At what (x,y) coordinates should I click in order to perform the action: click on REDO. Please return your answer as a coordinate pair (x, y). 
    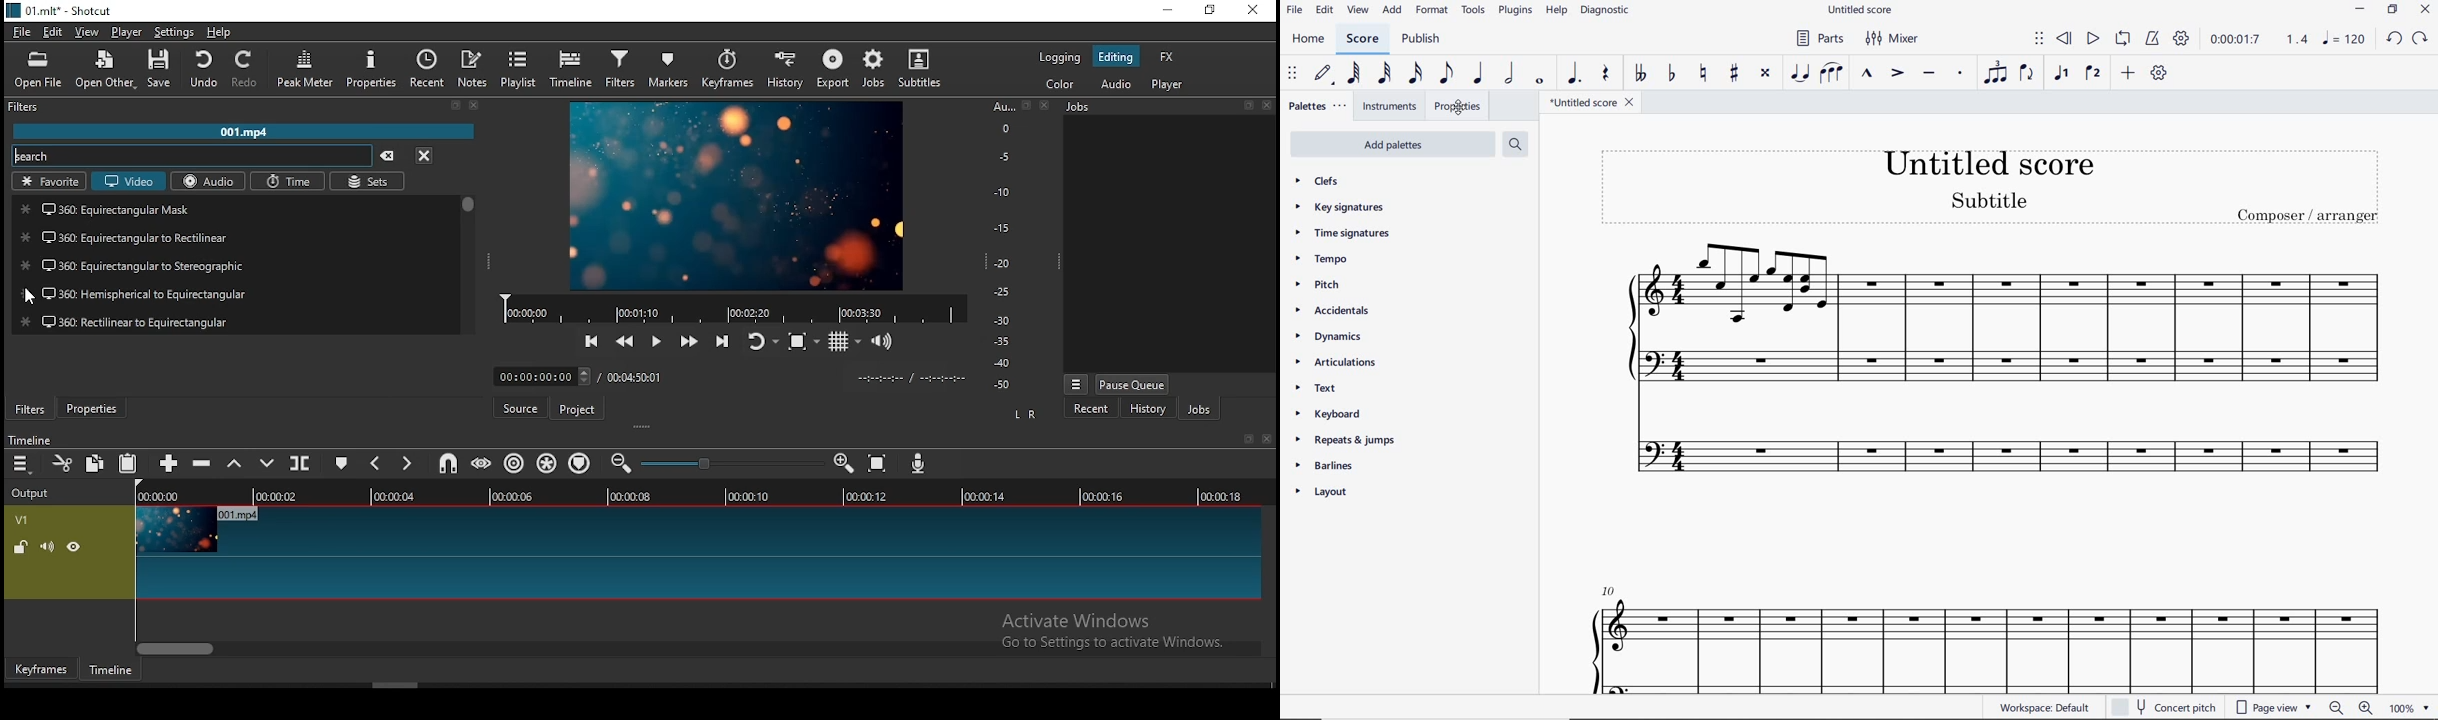
    Looking at the image, I should click on (2419, 39).